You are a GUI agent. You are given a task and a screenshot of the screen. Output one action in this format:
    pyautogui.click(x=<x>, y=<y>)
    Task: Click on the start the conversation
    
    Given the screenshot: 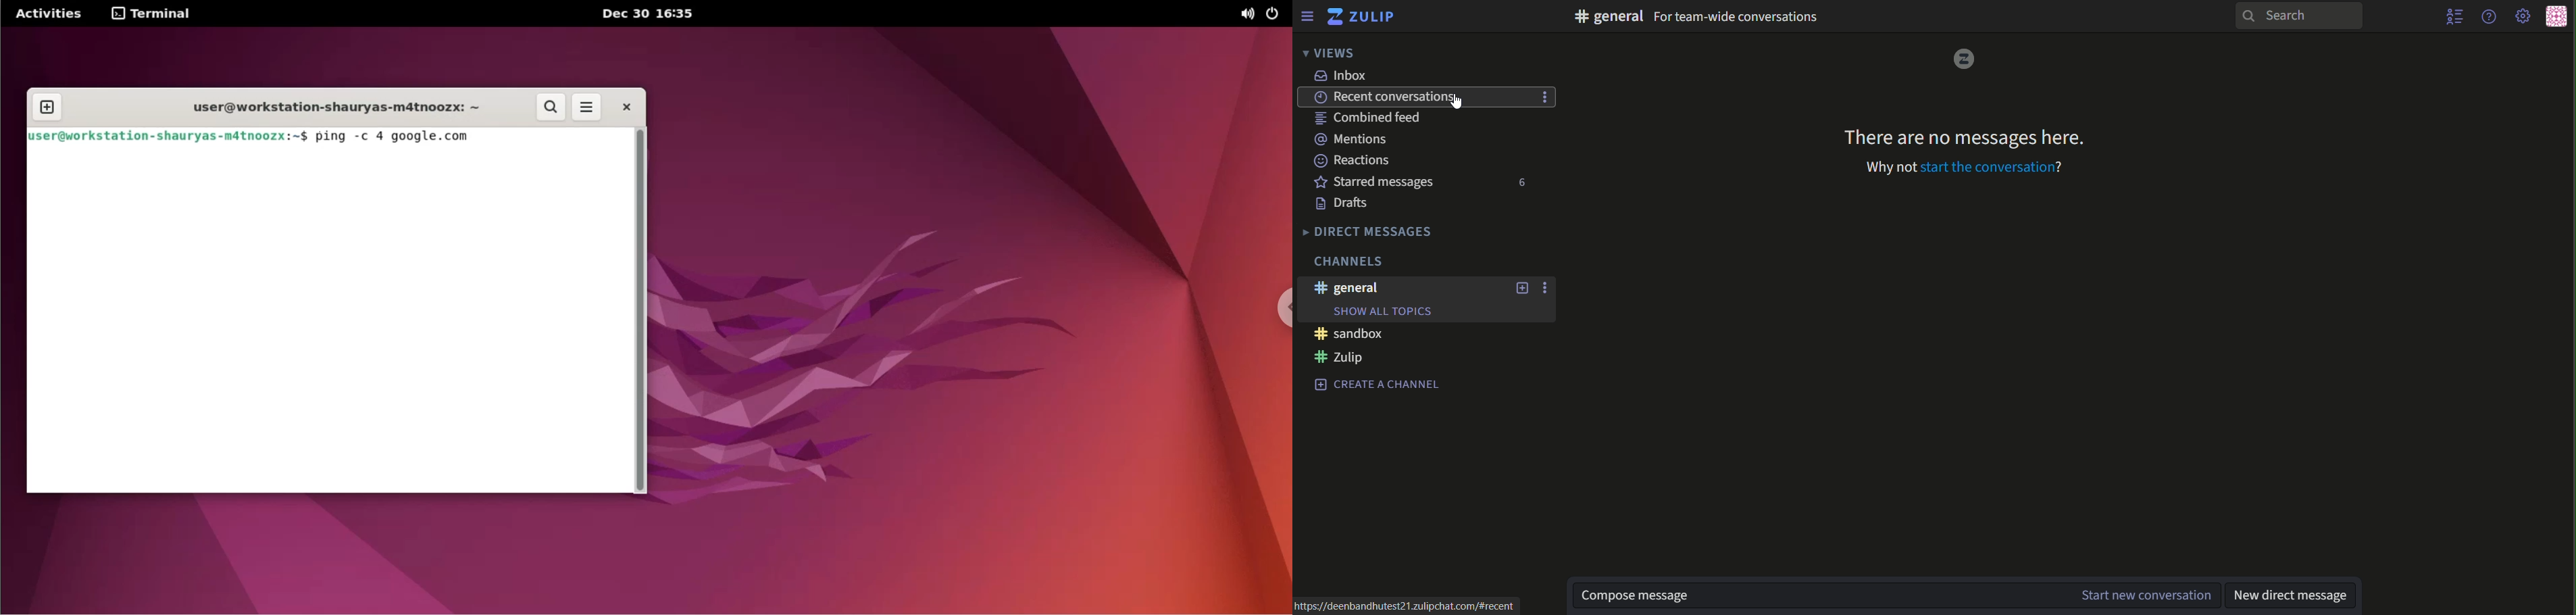 What is the action you would take?
    pyautogui.click(x=1969, y=167)
    